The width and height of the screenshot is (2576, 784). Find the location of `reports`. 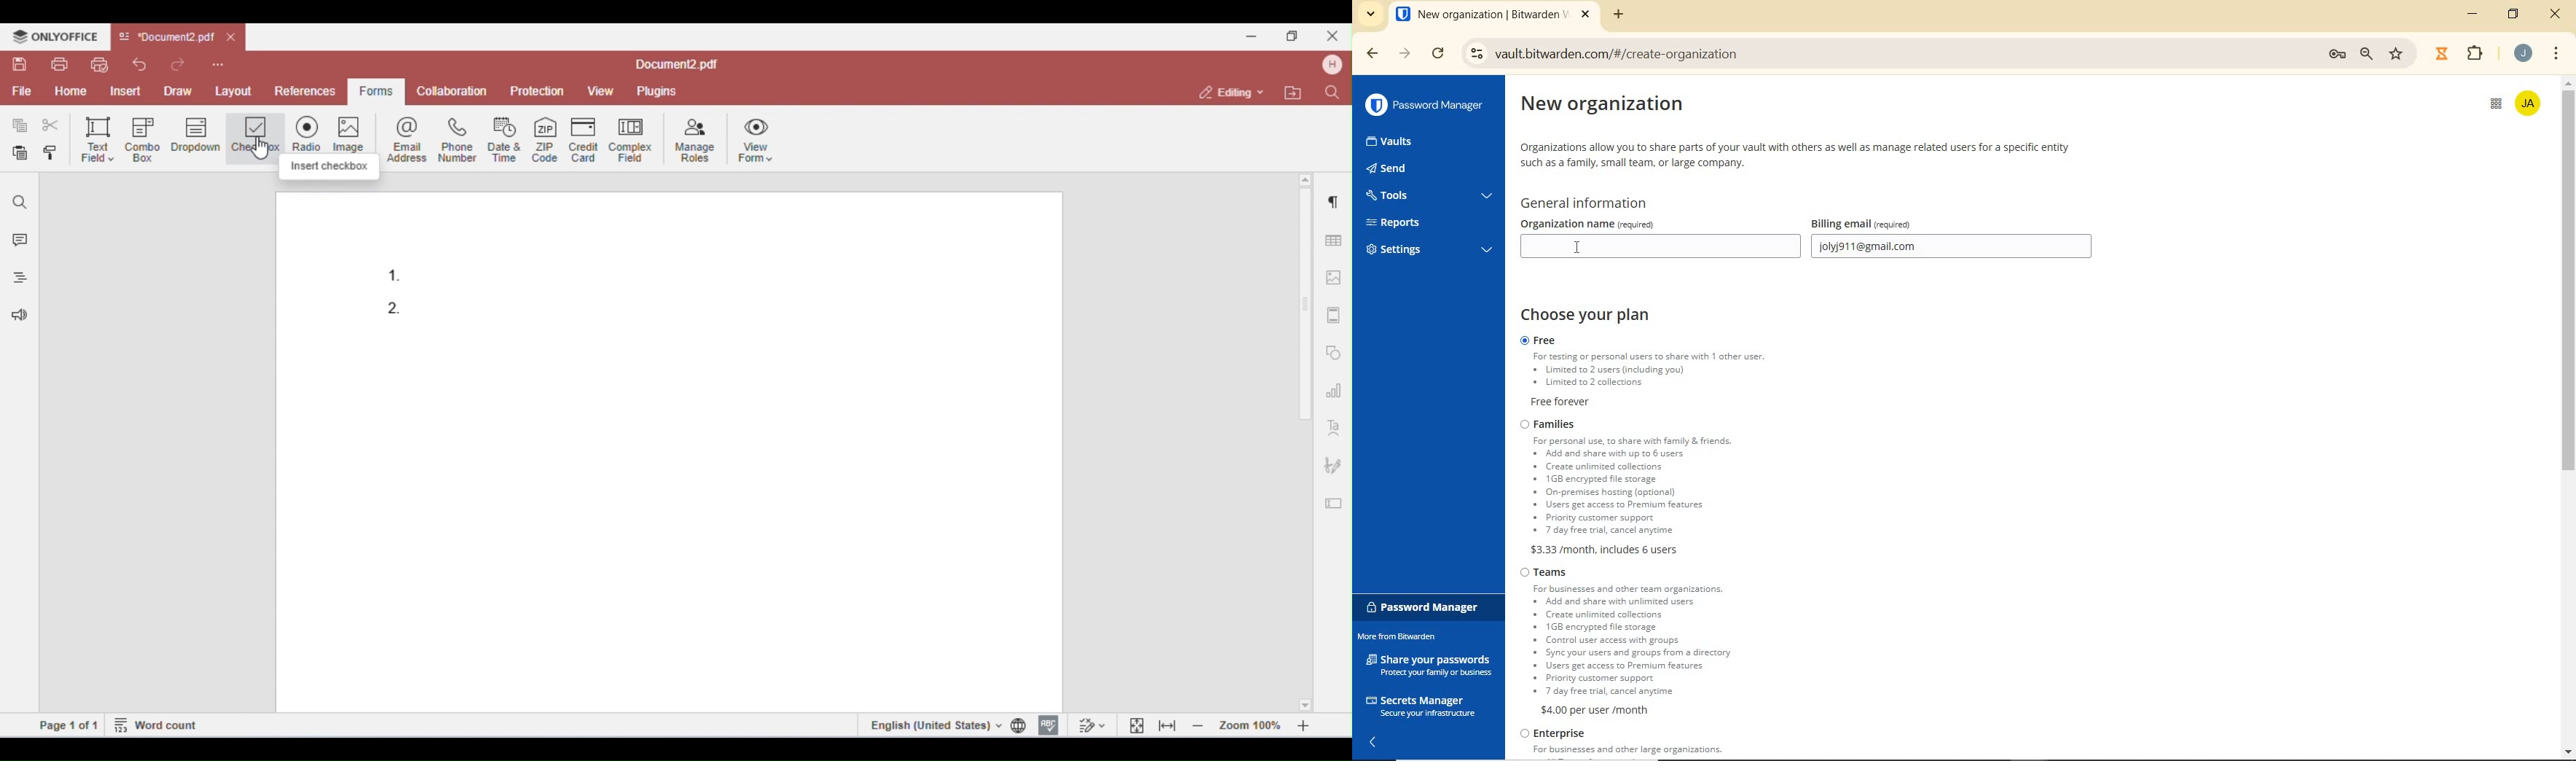

reports is located at coordinates (1429, 222).